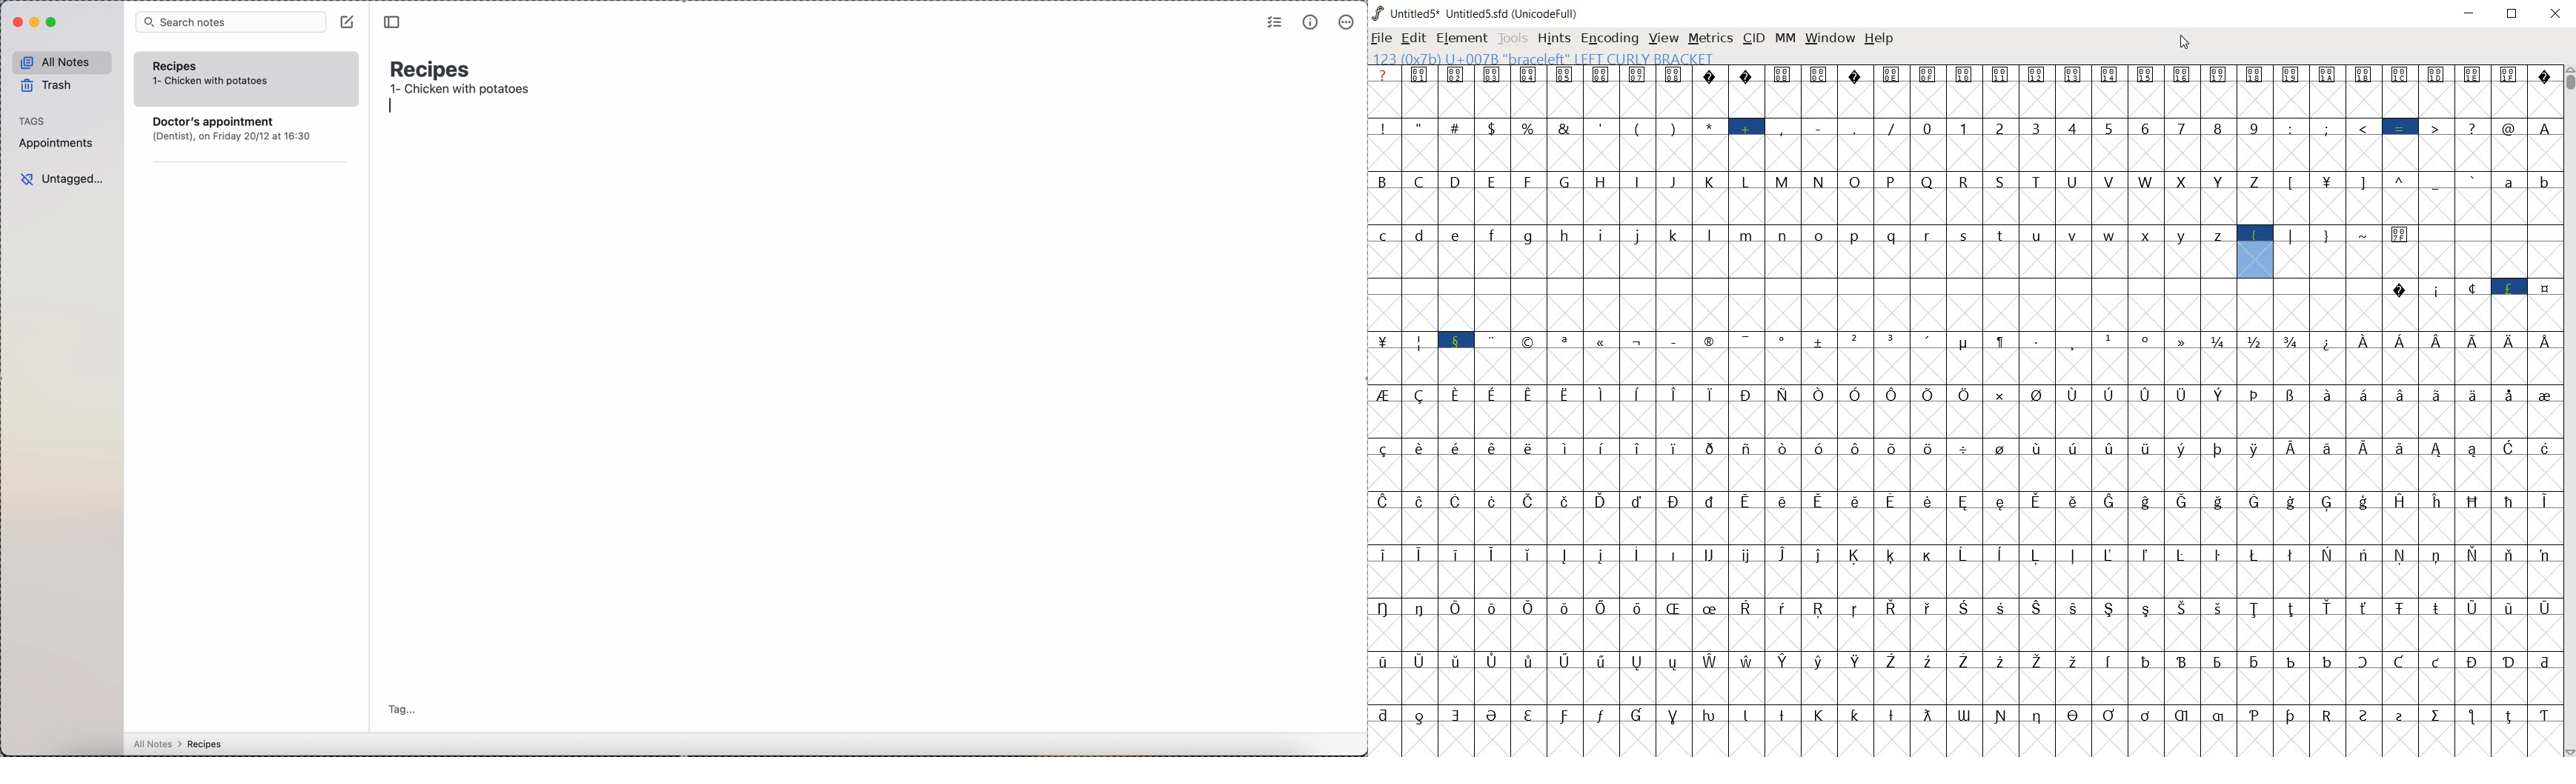 The image size is (2576, 784). Describe the element at coordinates (230, 22) in the screenshot. I see `search bar` at that location.